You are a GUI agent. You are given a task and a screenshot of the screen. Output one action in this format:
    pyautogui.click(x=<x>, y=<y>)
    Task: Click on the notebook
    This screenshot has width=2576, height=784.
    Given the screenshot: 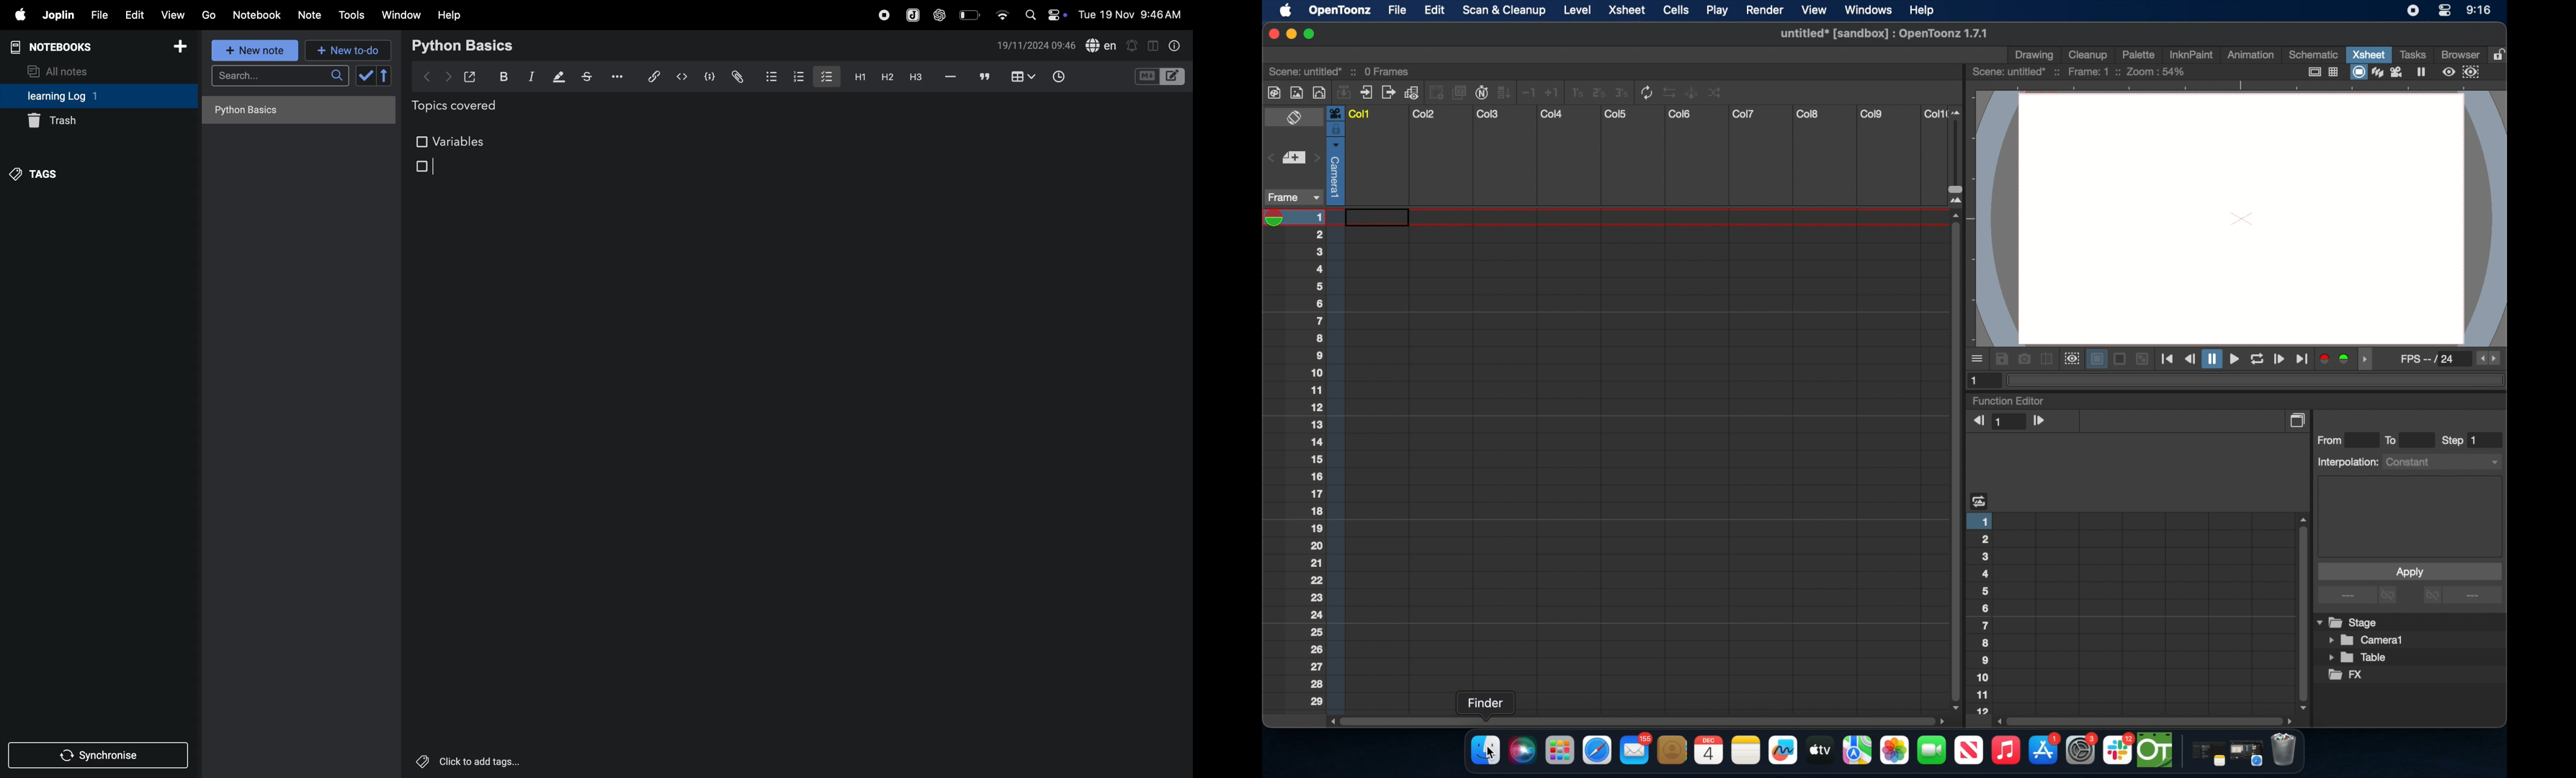 What is the action you would take?
    pyautogui.click(x=258, y=14)
    